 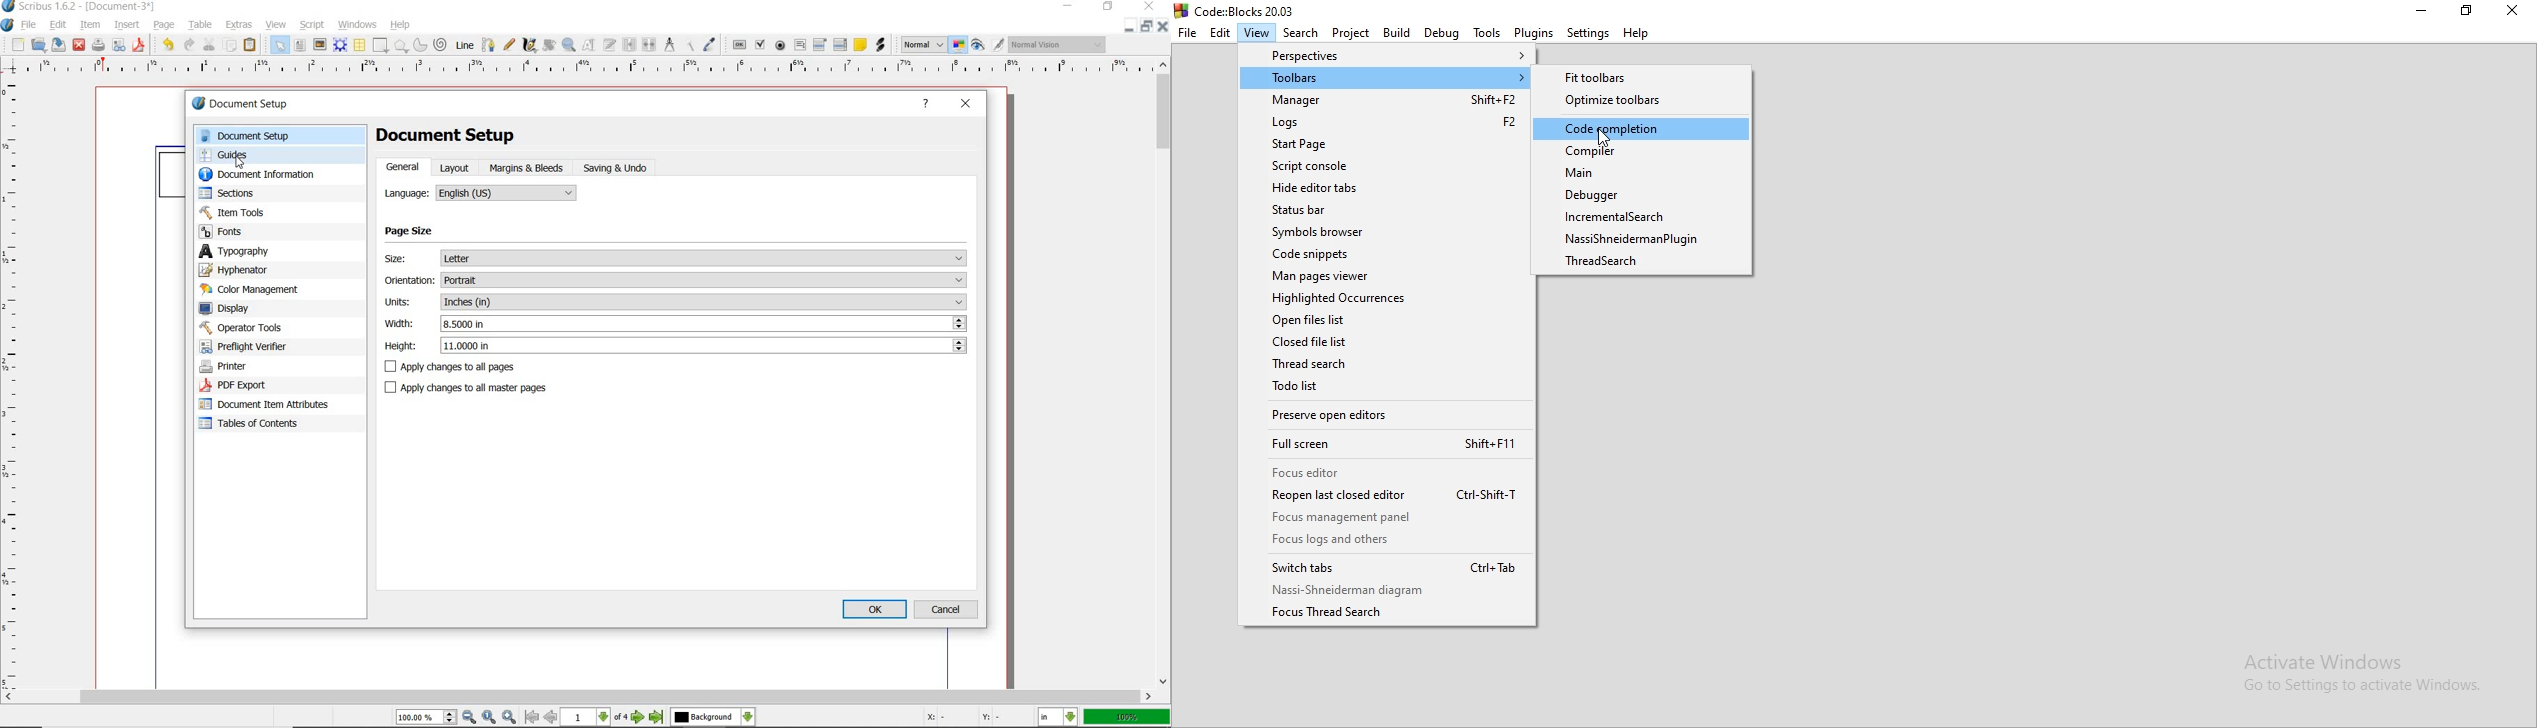 I want to click on close, so click(x=1150, y=6).